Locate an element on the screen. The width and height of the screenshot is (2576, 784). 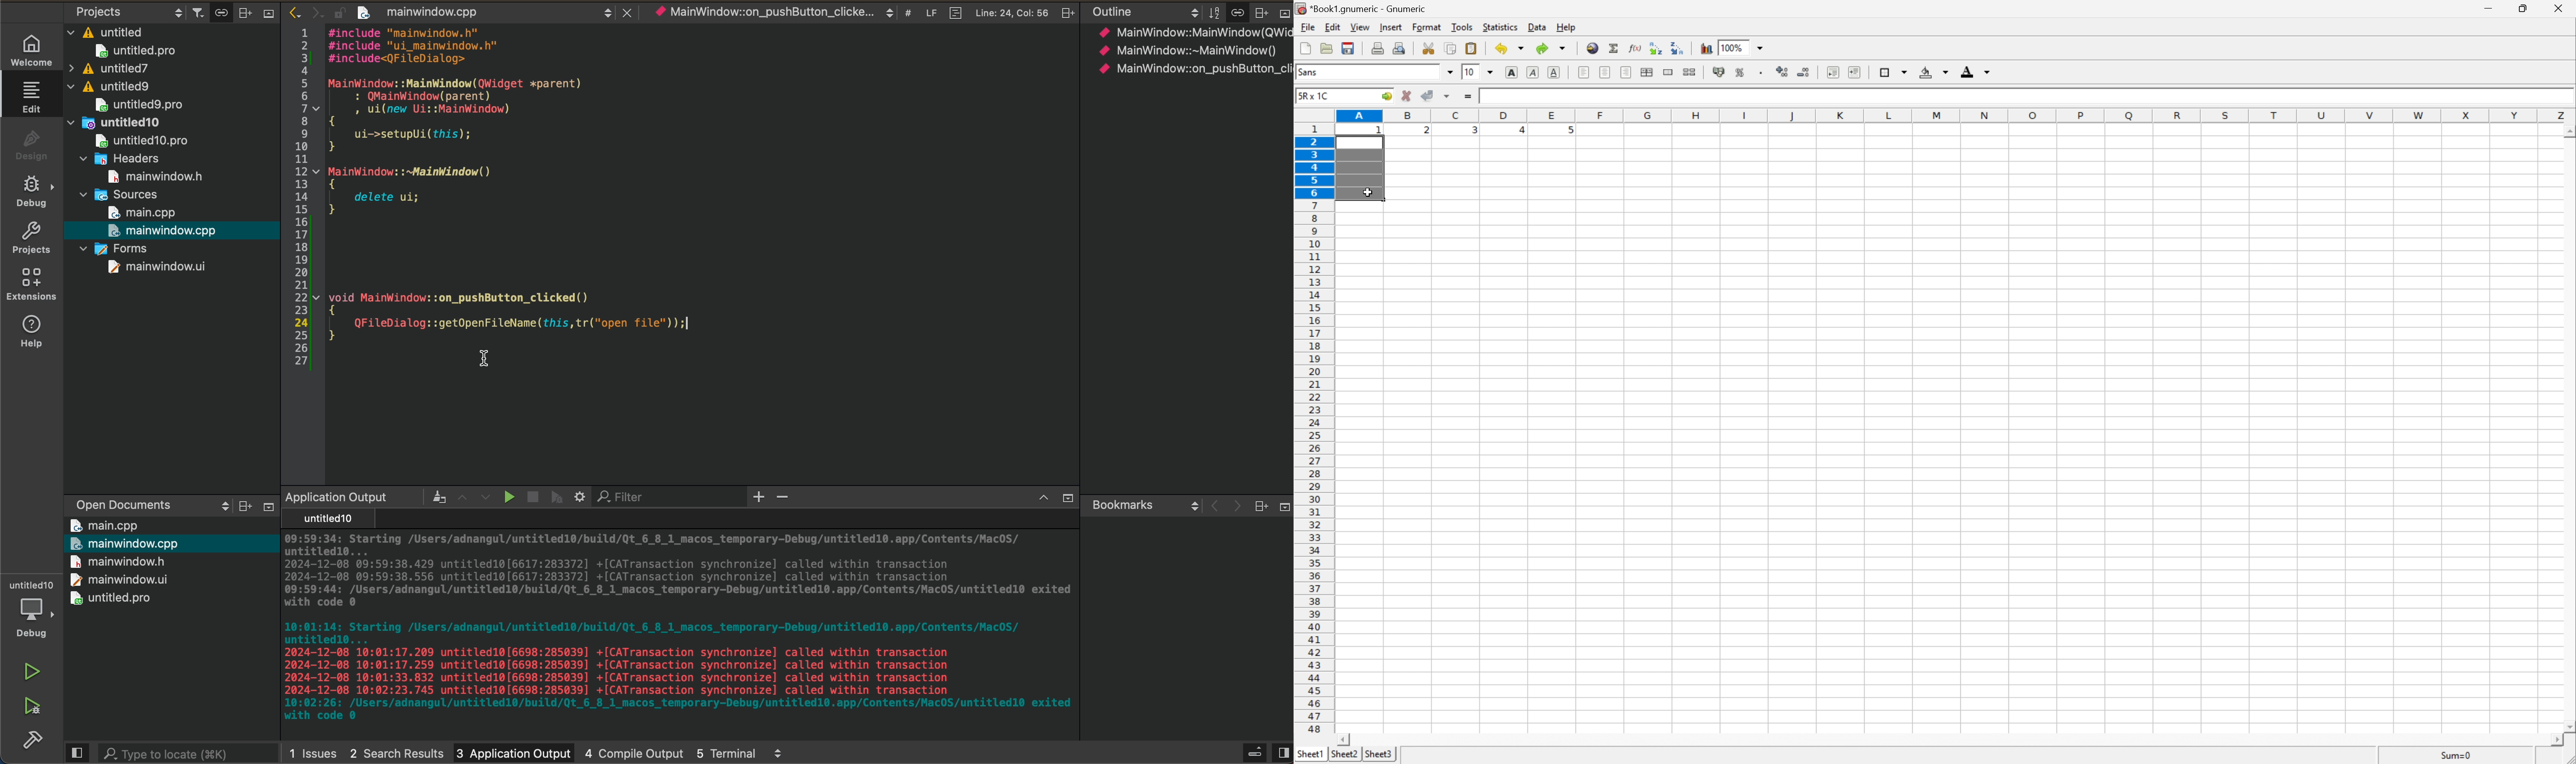
center horizontally is located at coordinates (1606, 71).